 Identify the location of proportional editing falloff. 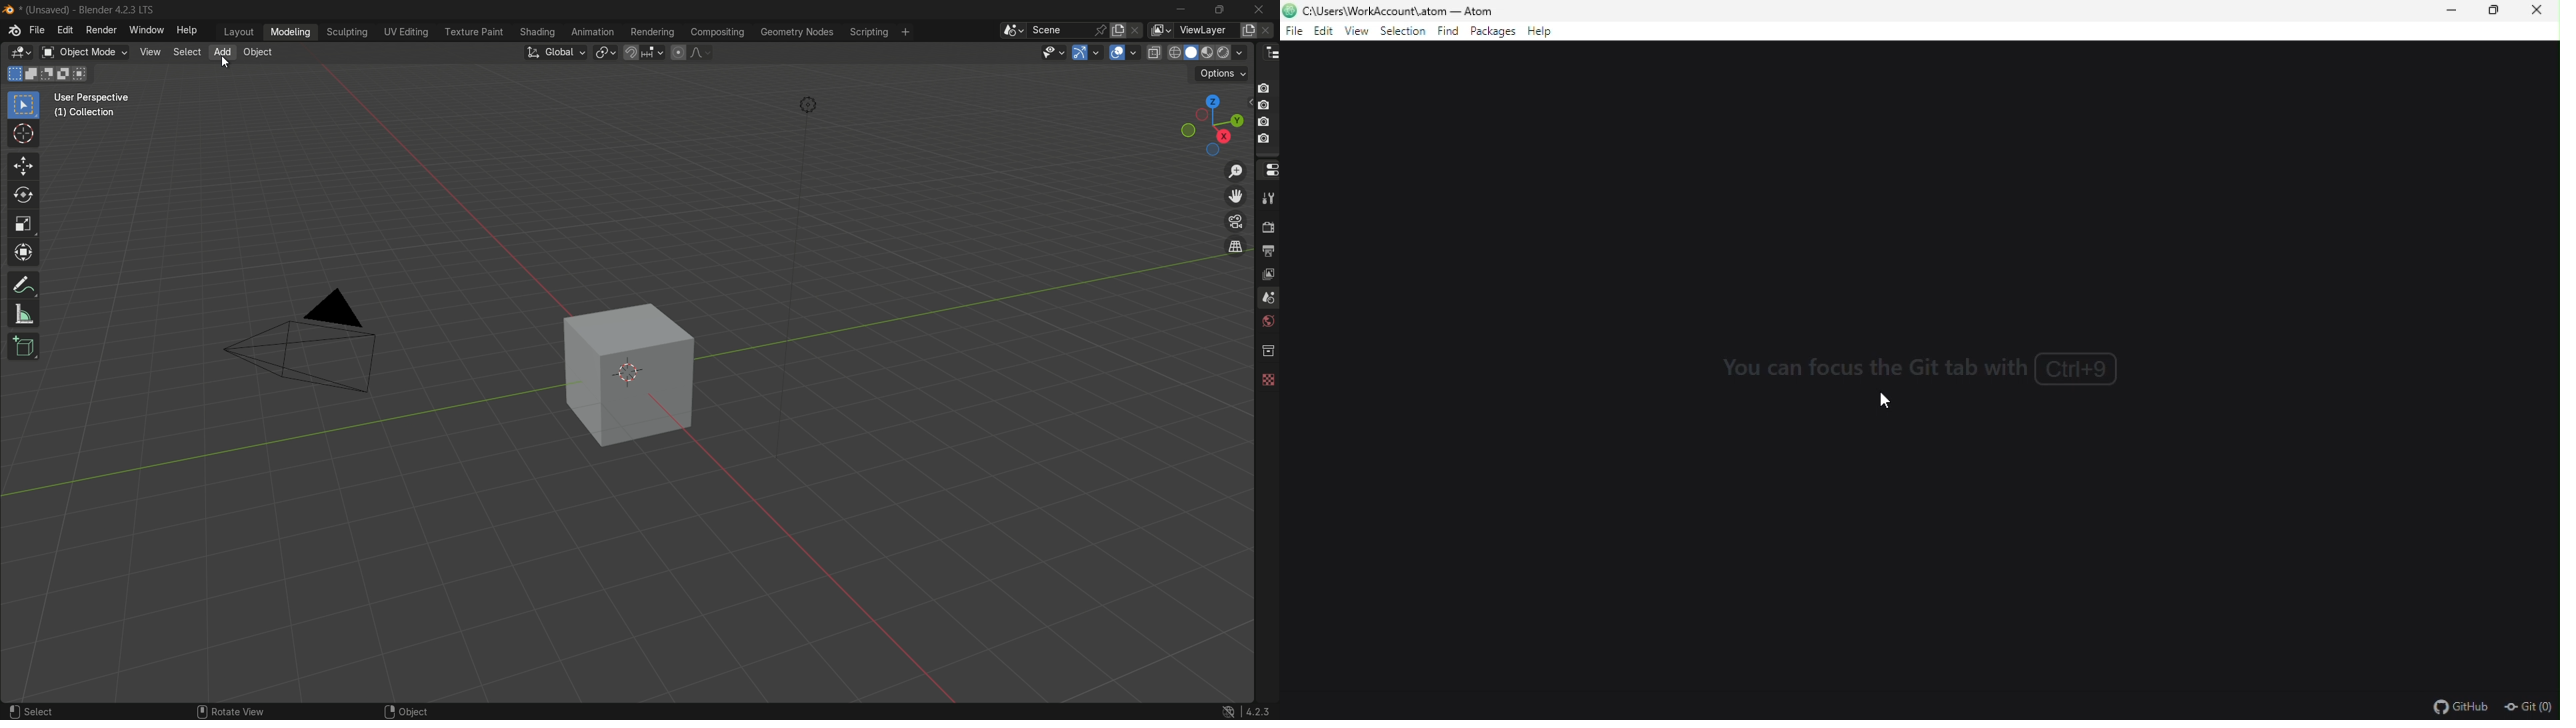
(701, 52).